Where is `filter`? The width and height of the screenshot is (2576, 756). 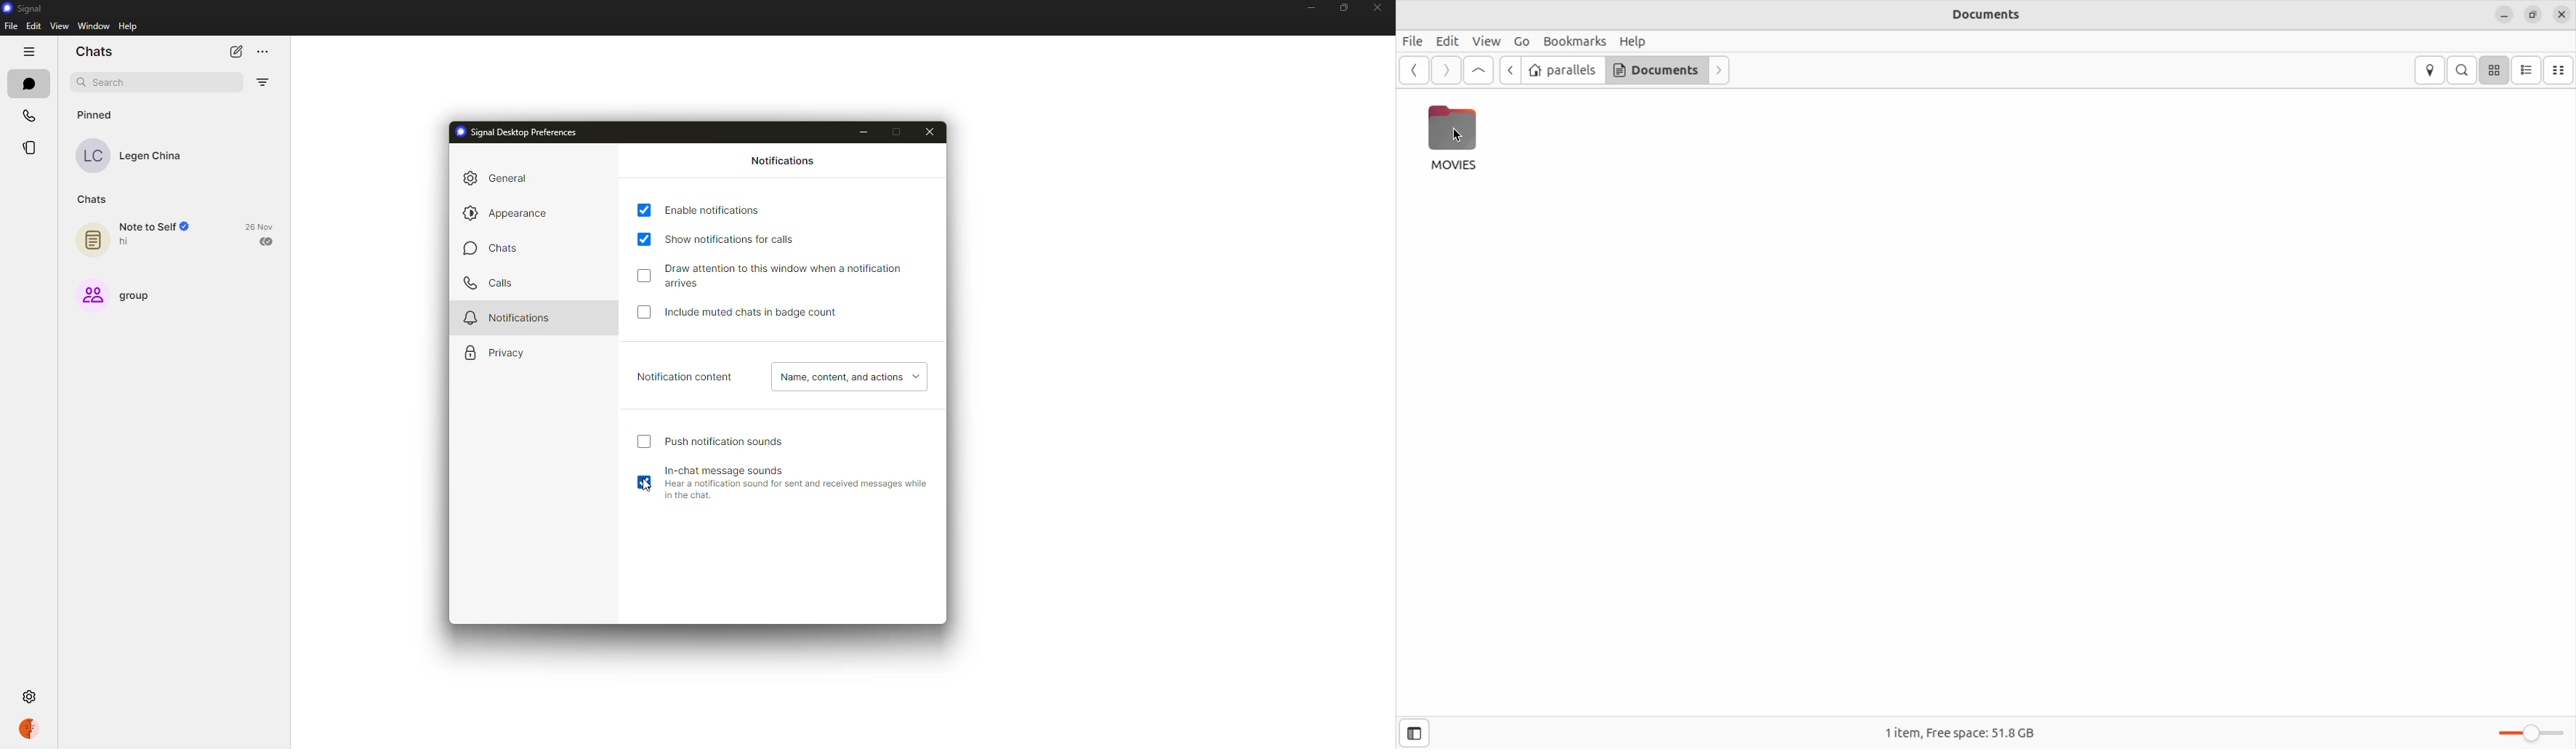 filter is located at coordinates (264, 81).